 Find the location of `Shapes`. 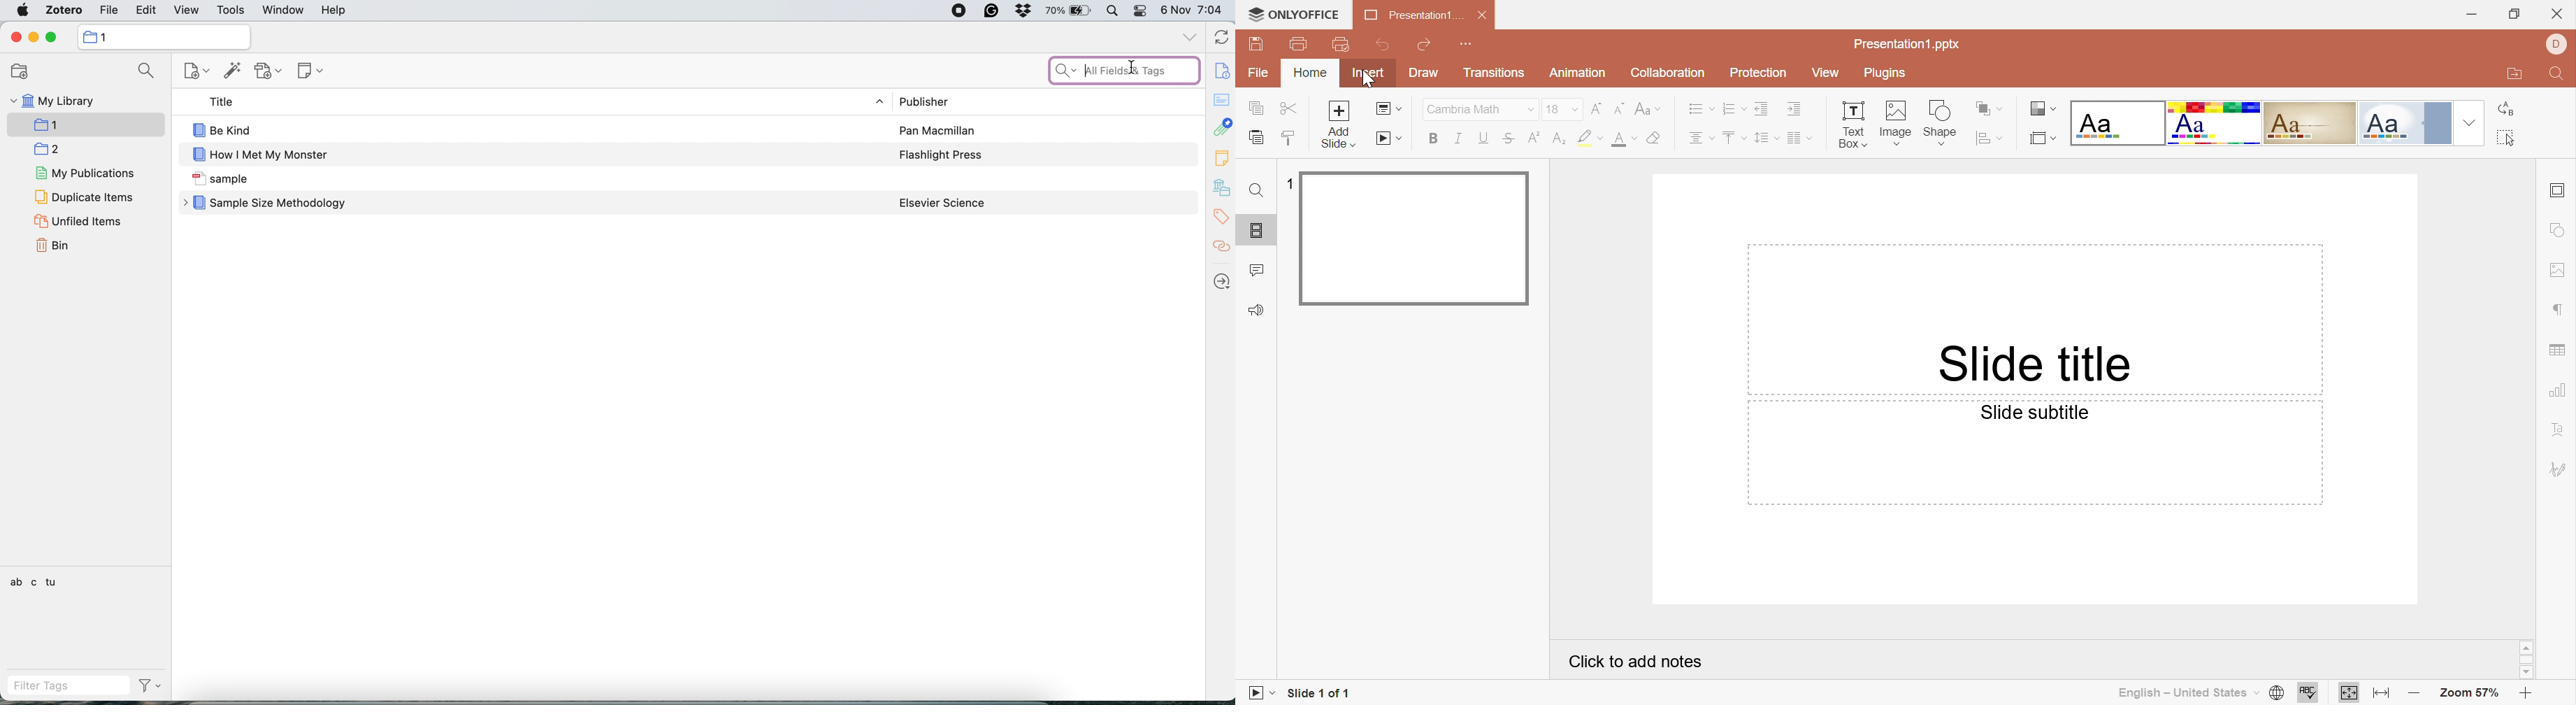

Shapes is located at coordinates (1941, 125).